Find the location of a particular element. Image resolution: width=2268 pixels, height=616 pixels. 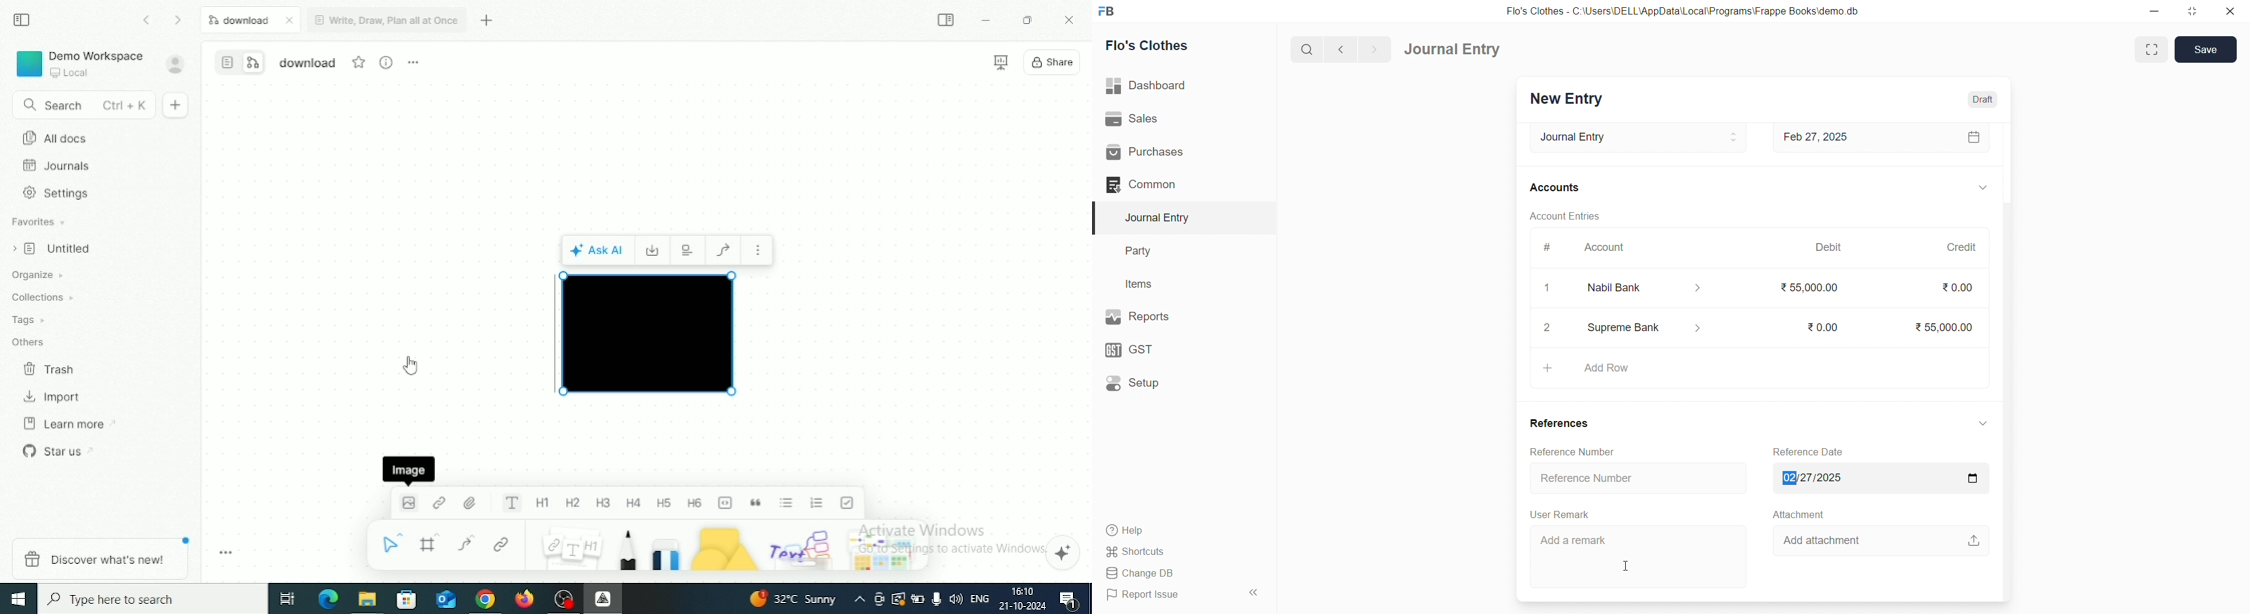

Reference Number is located at coordinates (1636, 478).